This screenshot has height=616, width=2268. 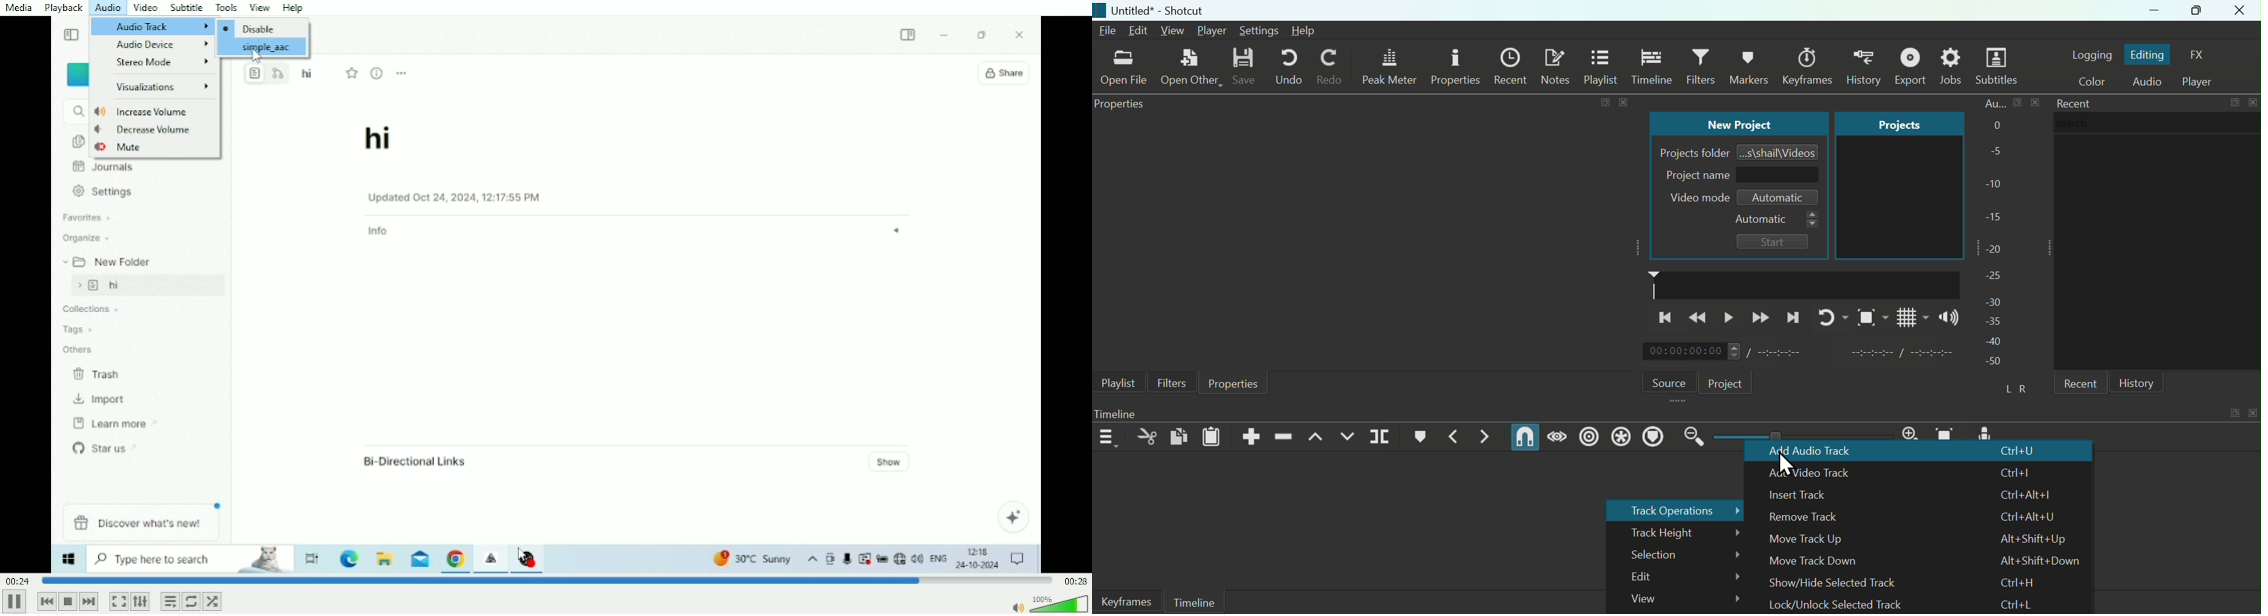 What do you see at coordinates (1695, 198) in the screenshot?
I see `Video mode` at bounding box center [1695, 198].